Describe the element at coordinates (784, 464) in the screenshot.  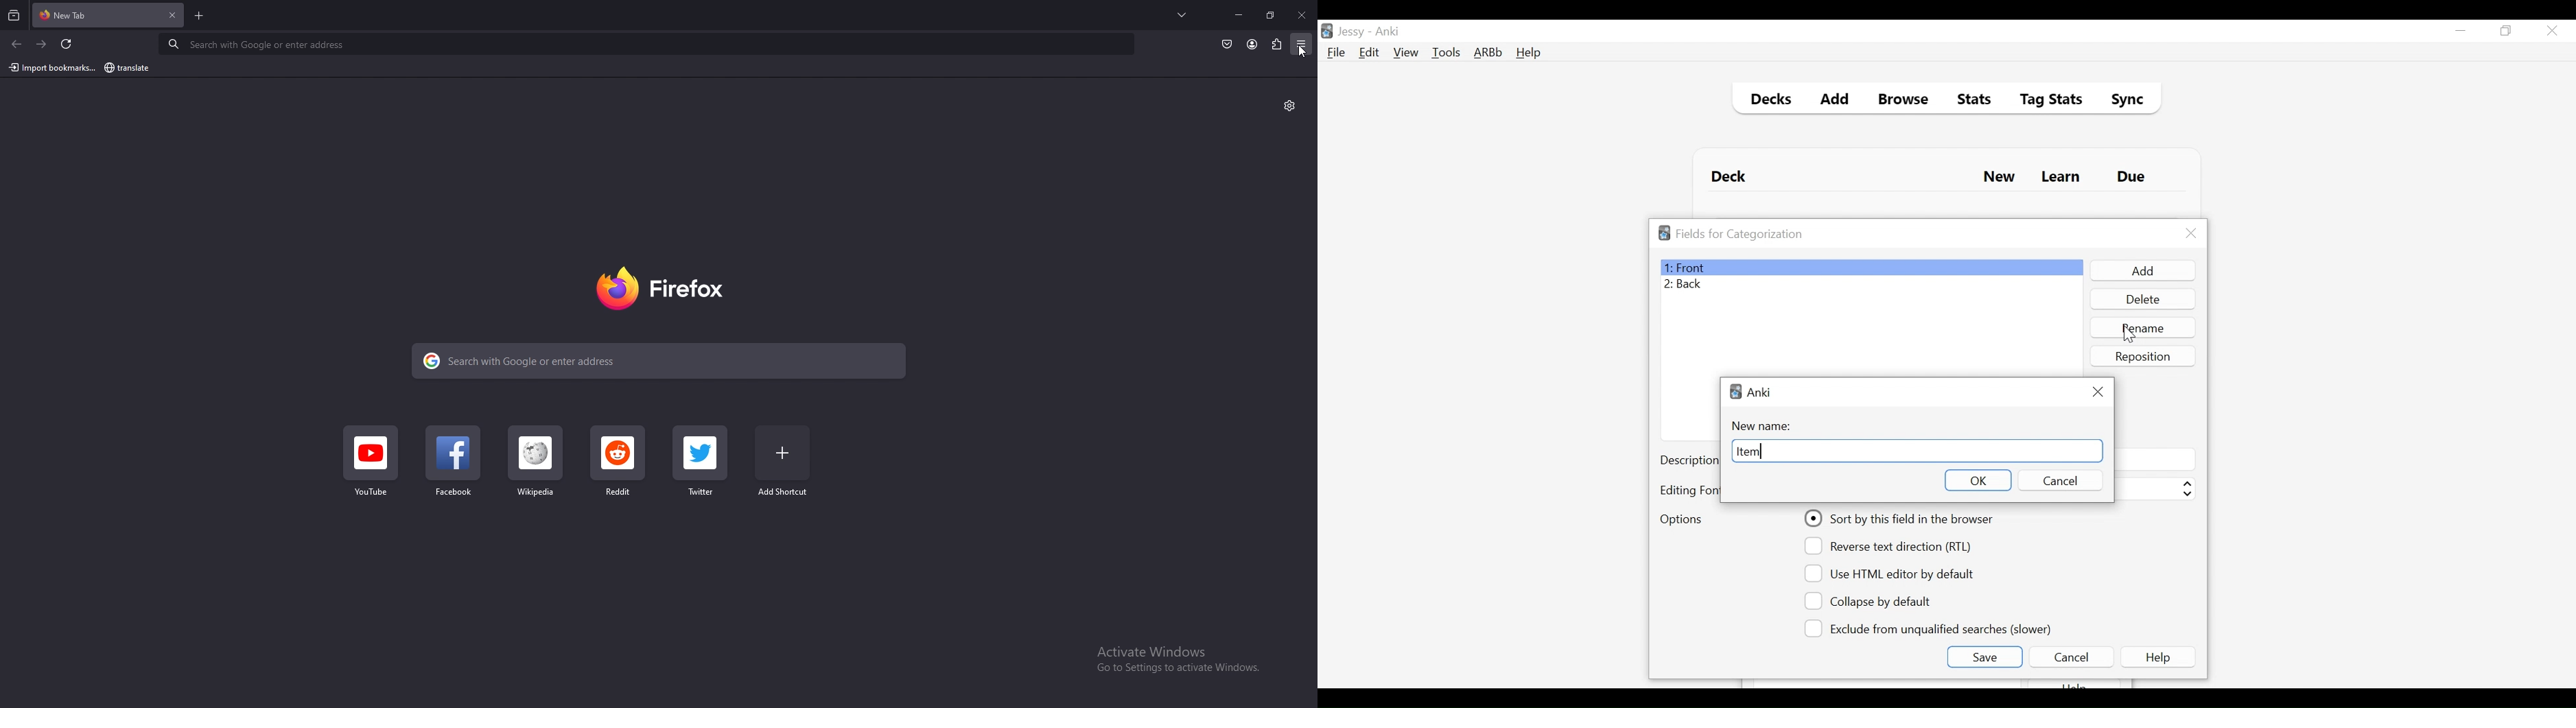
I see `add shortcut` at that location.